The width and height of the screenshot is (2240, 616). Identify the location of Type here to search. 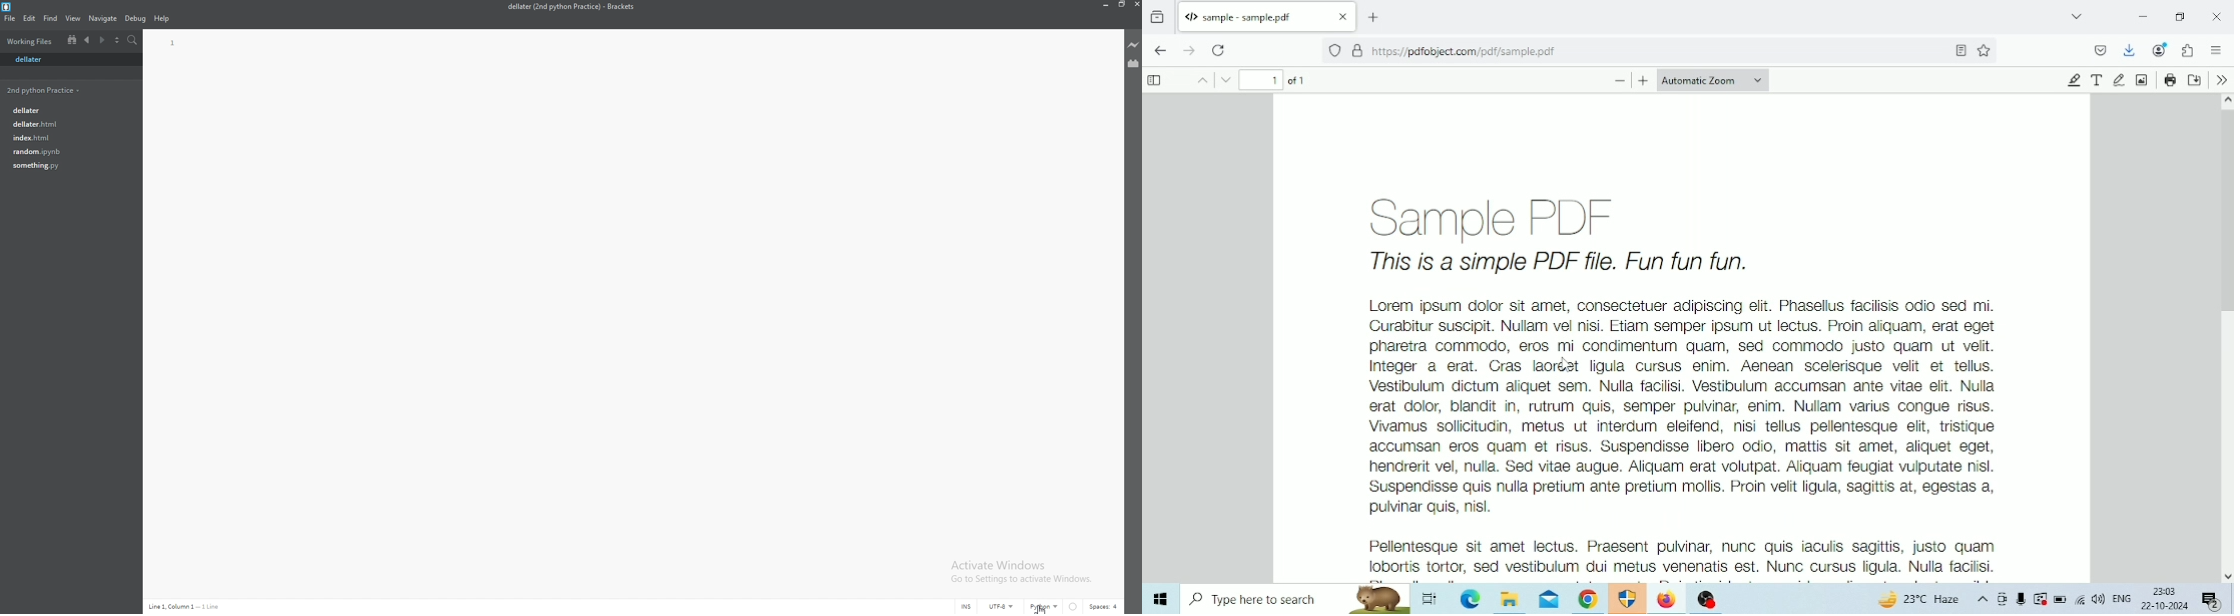
(1296, 599).